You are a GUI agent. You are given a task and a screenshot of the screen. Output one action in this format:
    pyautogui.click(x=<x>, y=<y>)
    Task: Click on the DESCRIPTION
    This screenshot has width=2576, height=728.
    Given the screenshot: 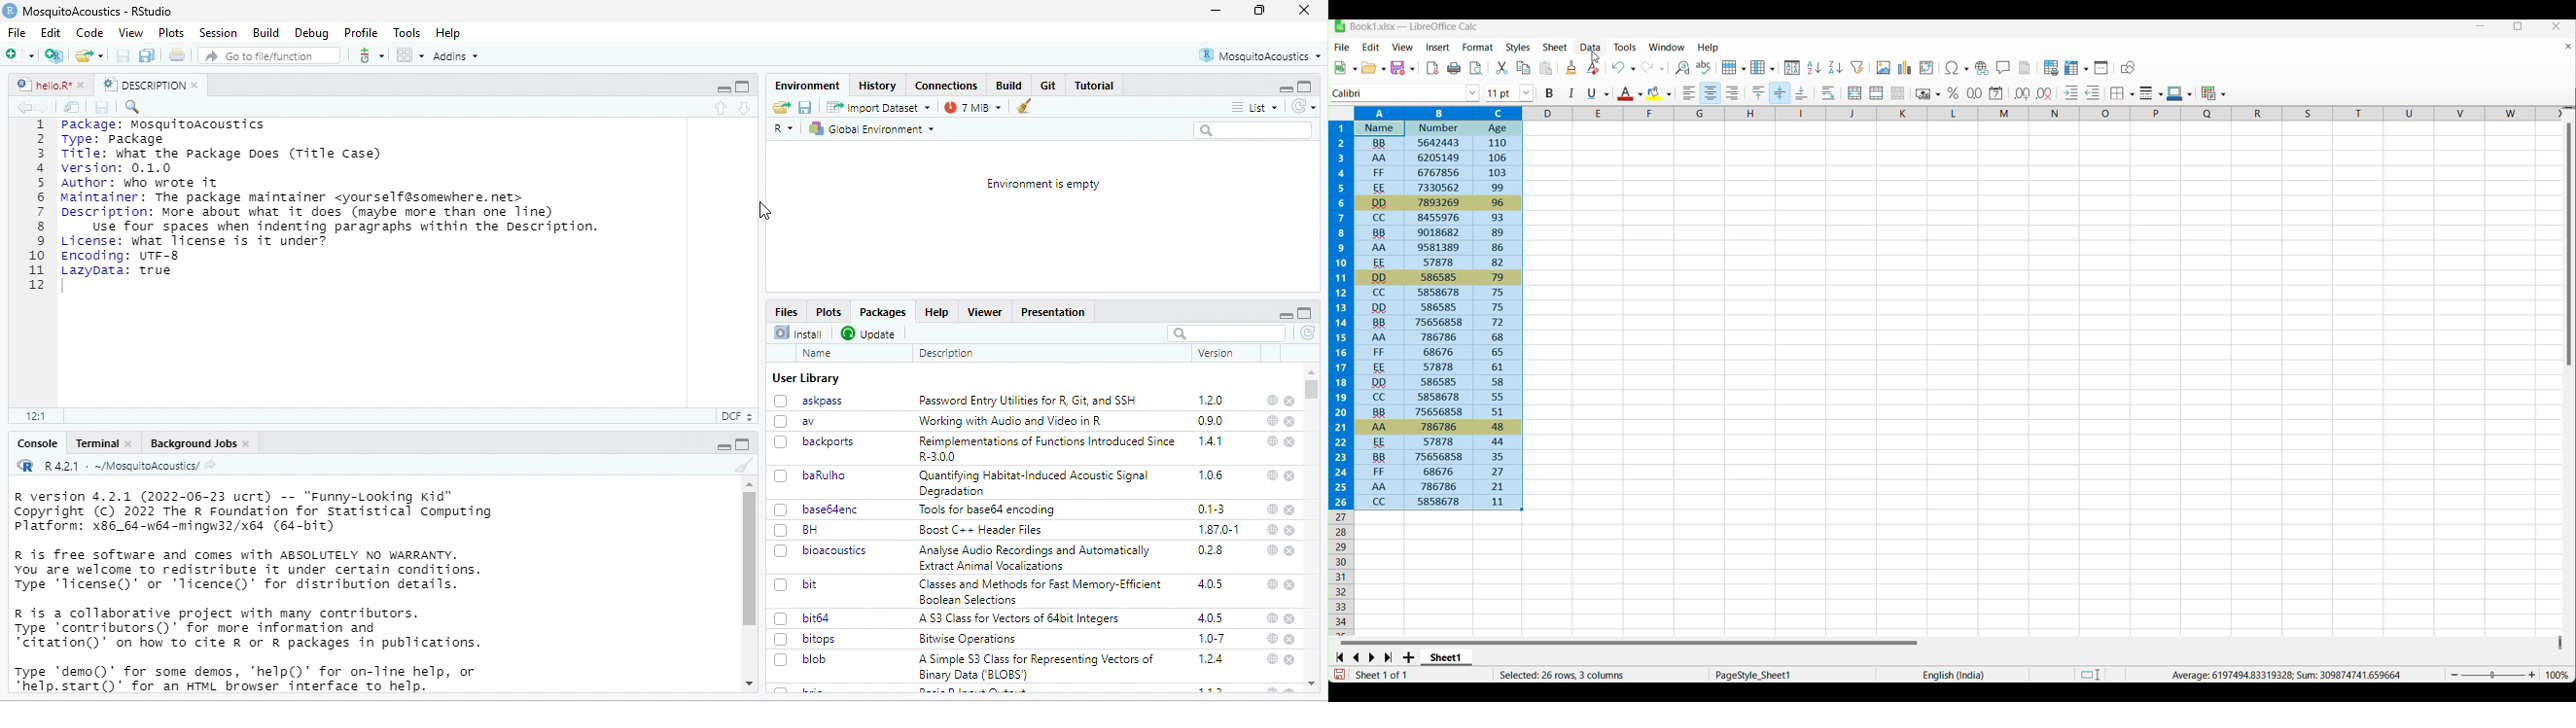 What is the action you would take?
    pyautogui.click(x=150, y=85)
    